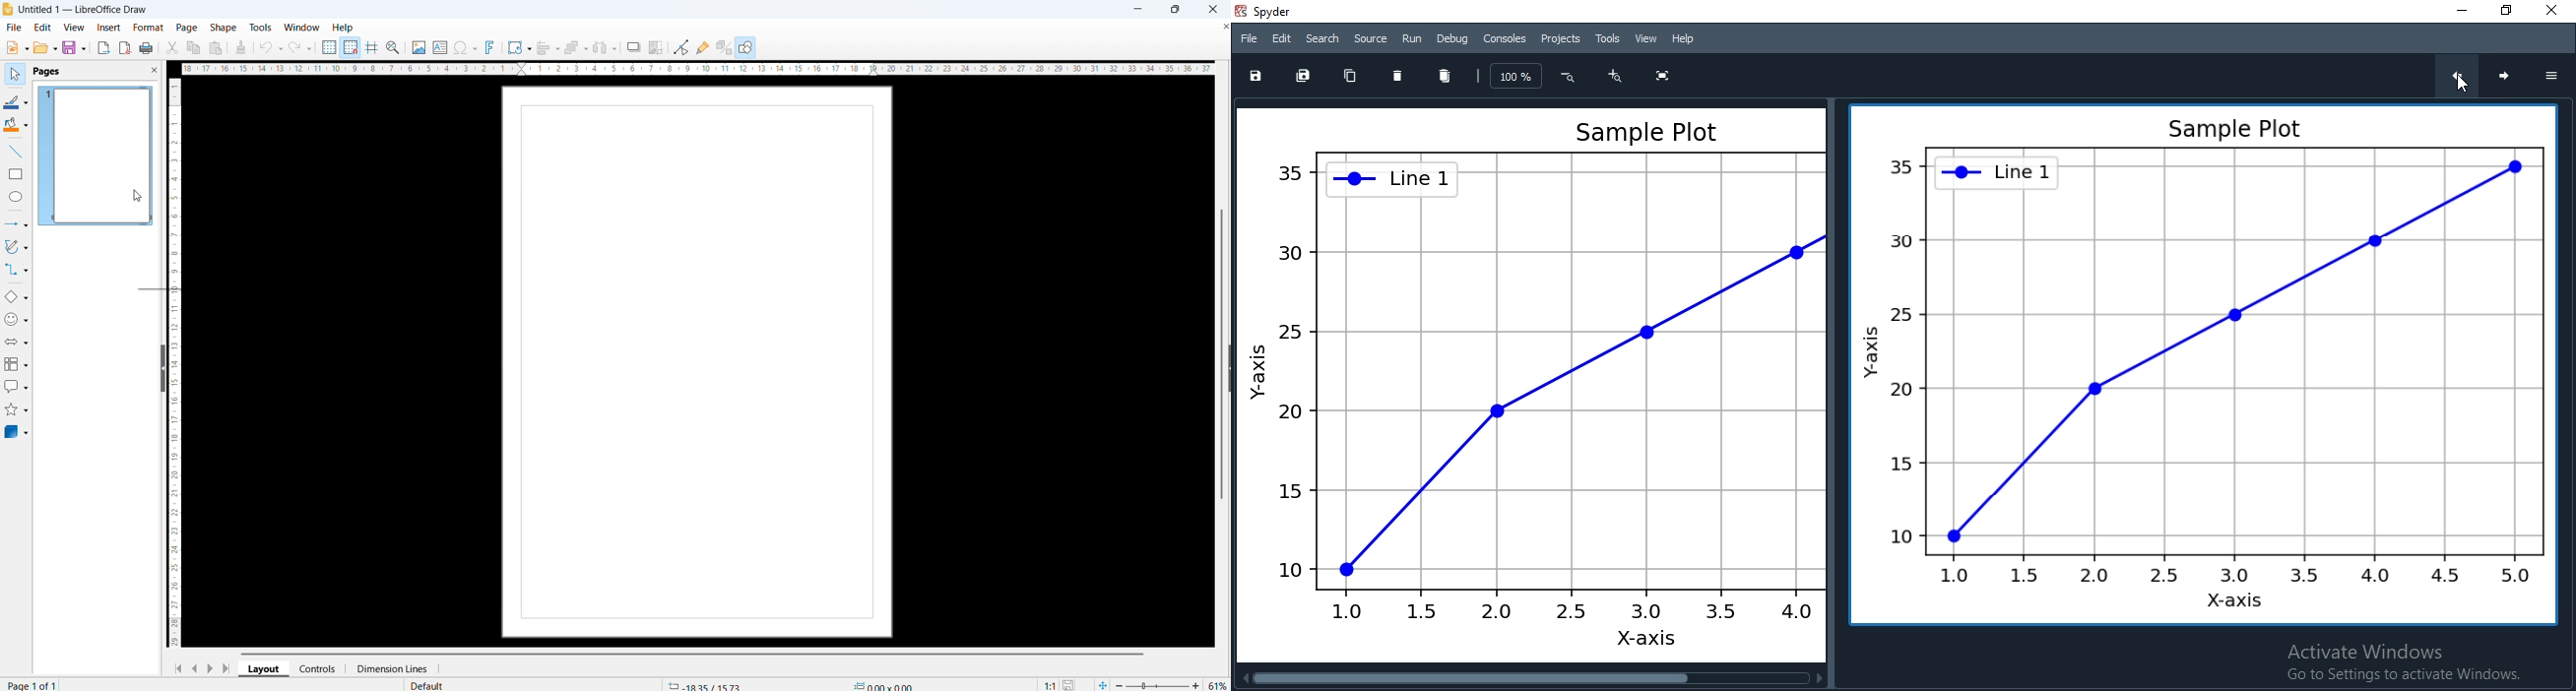  Describe the element at coordinates (2508, 78) in the screenshot. I see `next chart` at that location.